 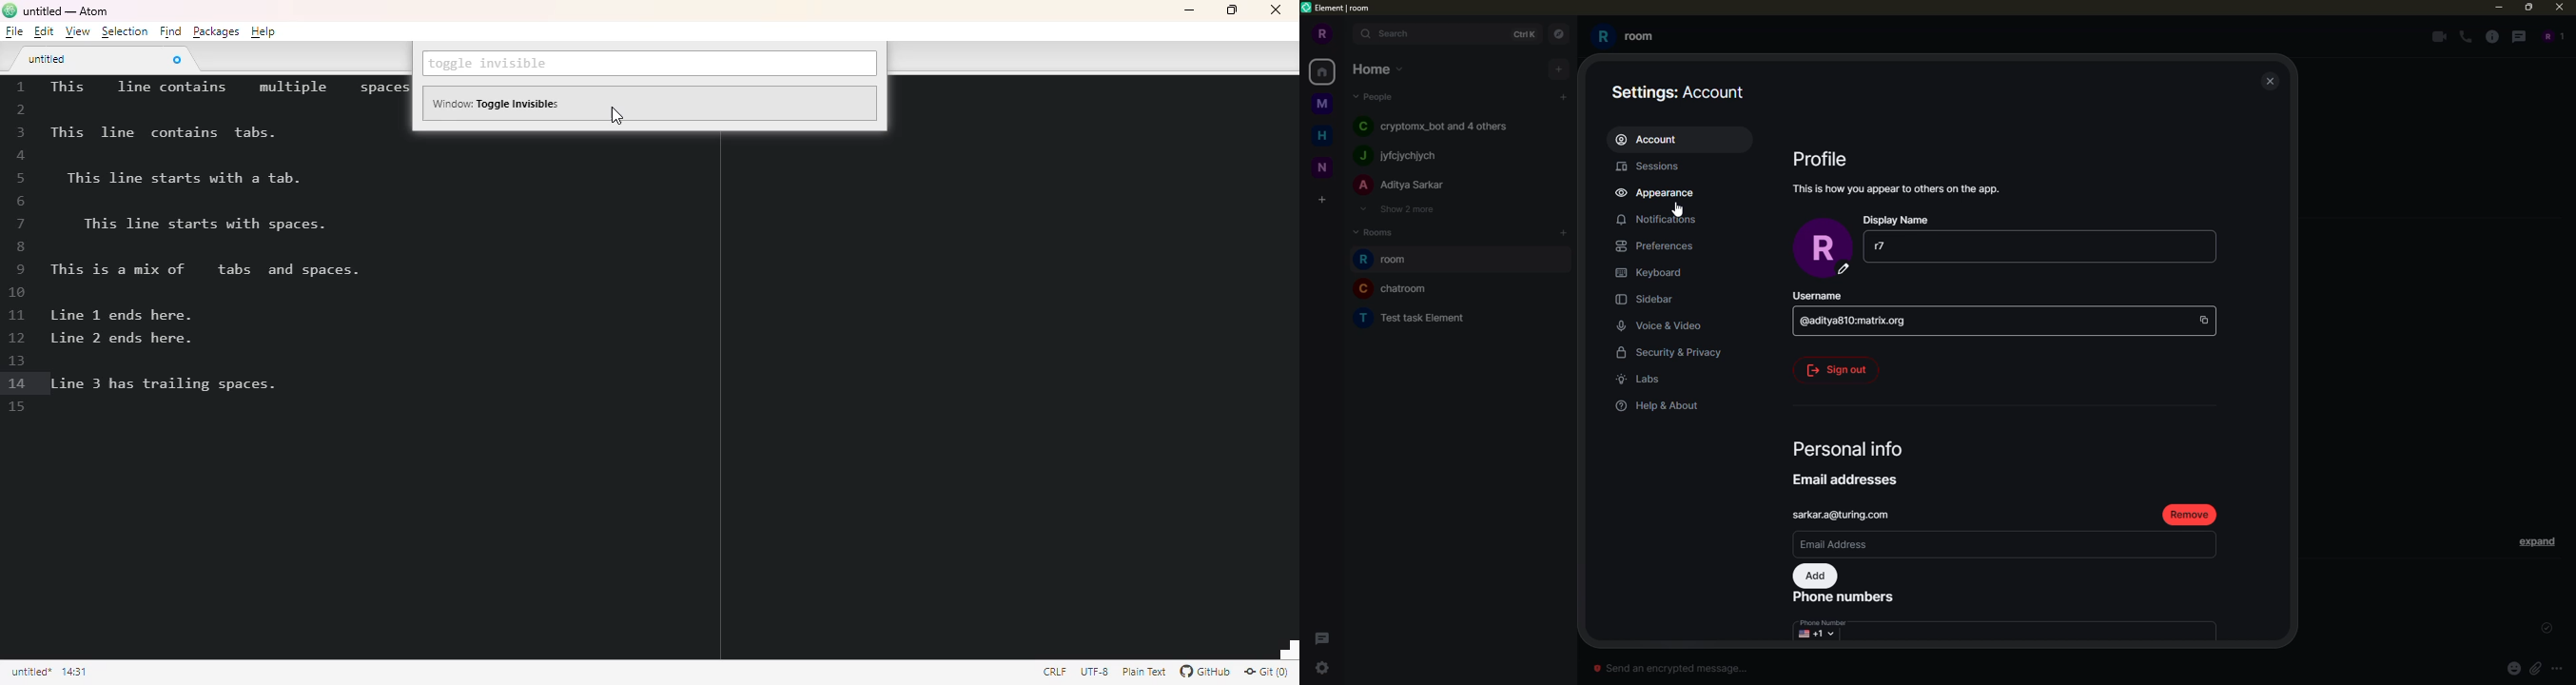 What do you see at coordinates (2535, 668) in the screenshot?
I see `attach` at bounding box center [2535, 668].